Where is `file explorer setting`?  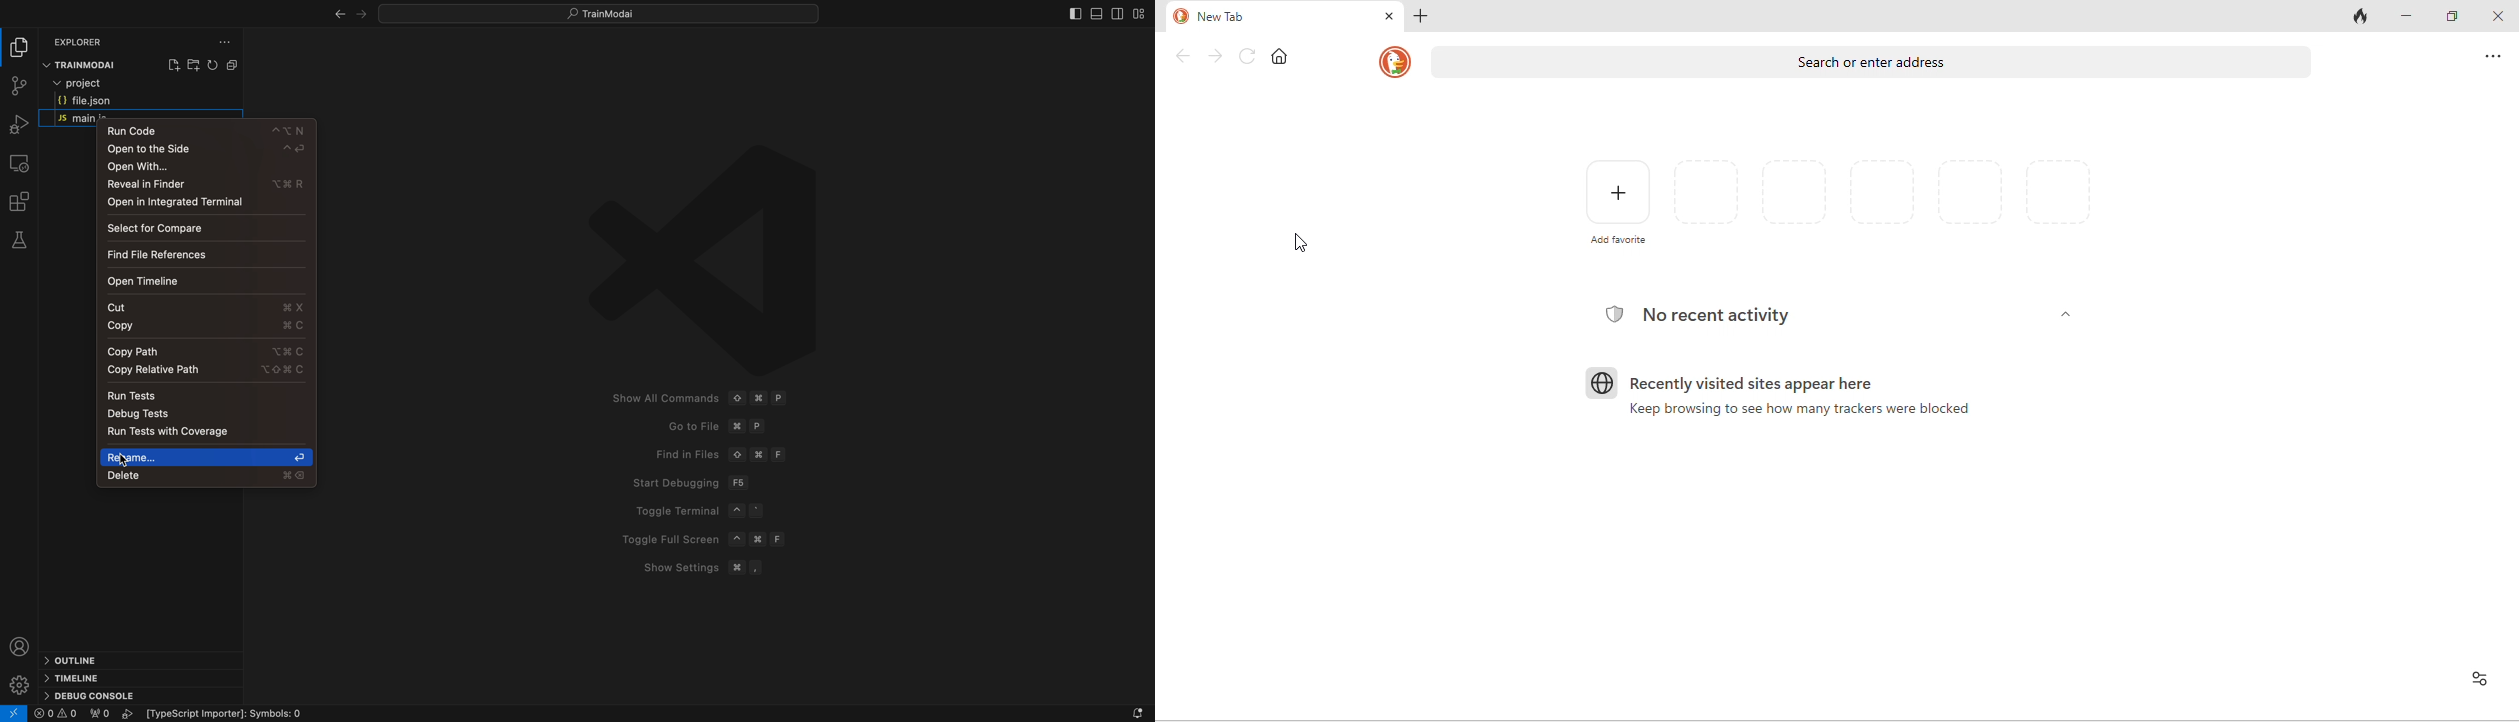 file explorer setting is located at coordinates (221, 42).